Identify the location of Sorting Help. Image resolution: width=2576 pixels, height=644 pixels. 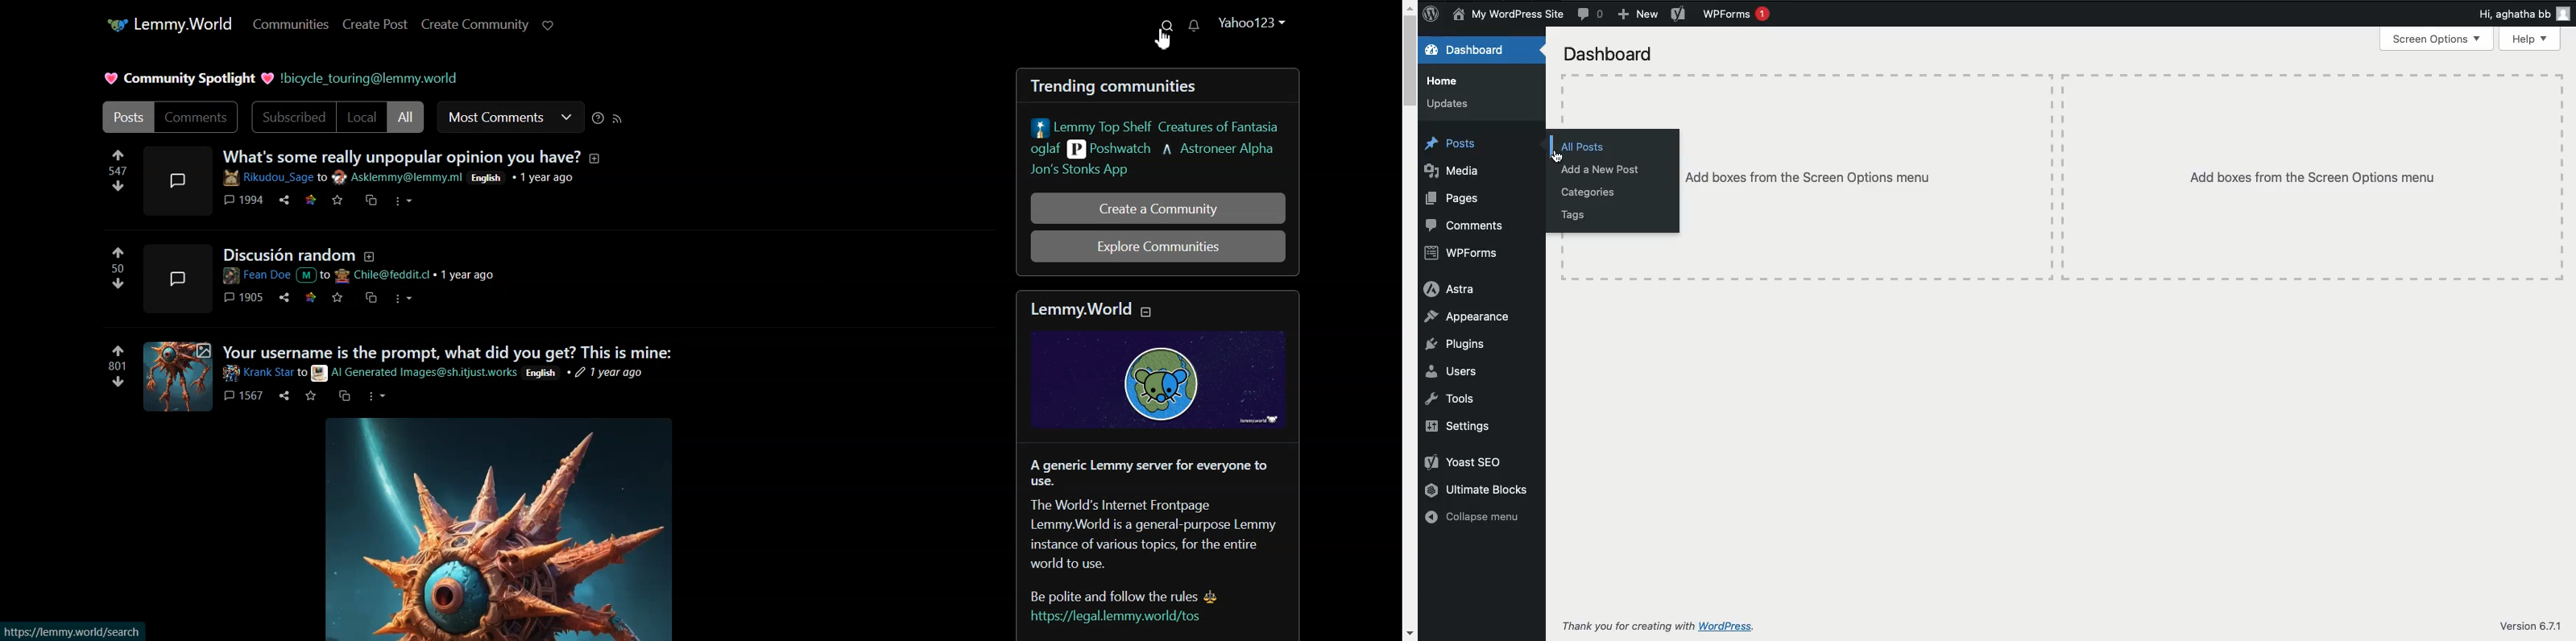
(597, 118).